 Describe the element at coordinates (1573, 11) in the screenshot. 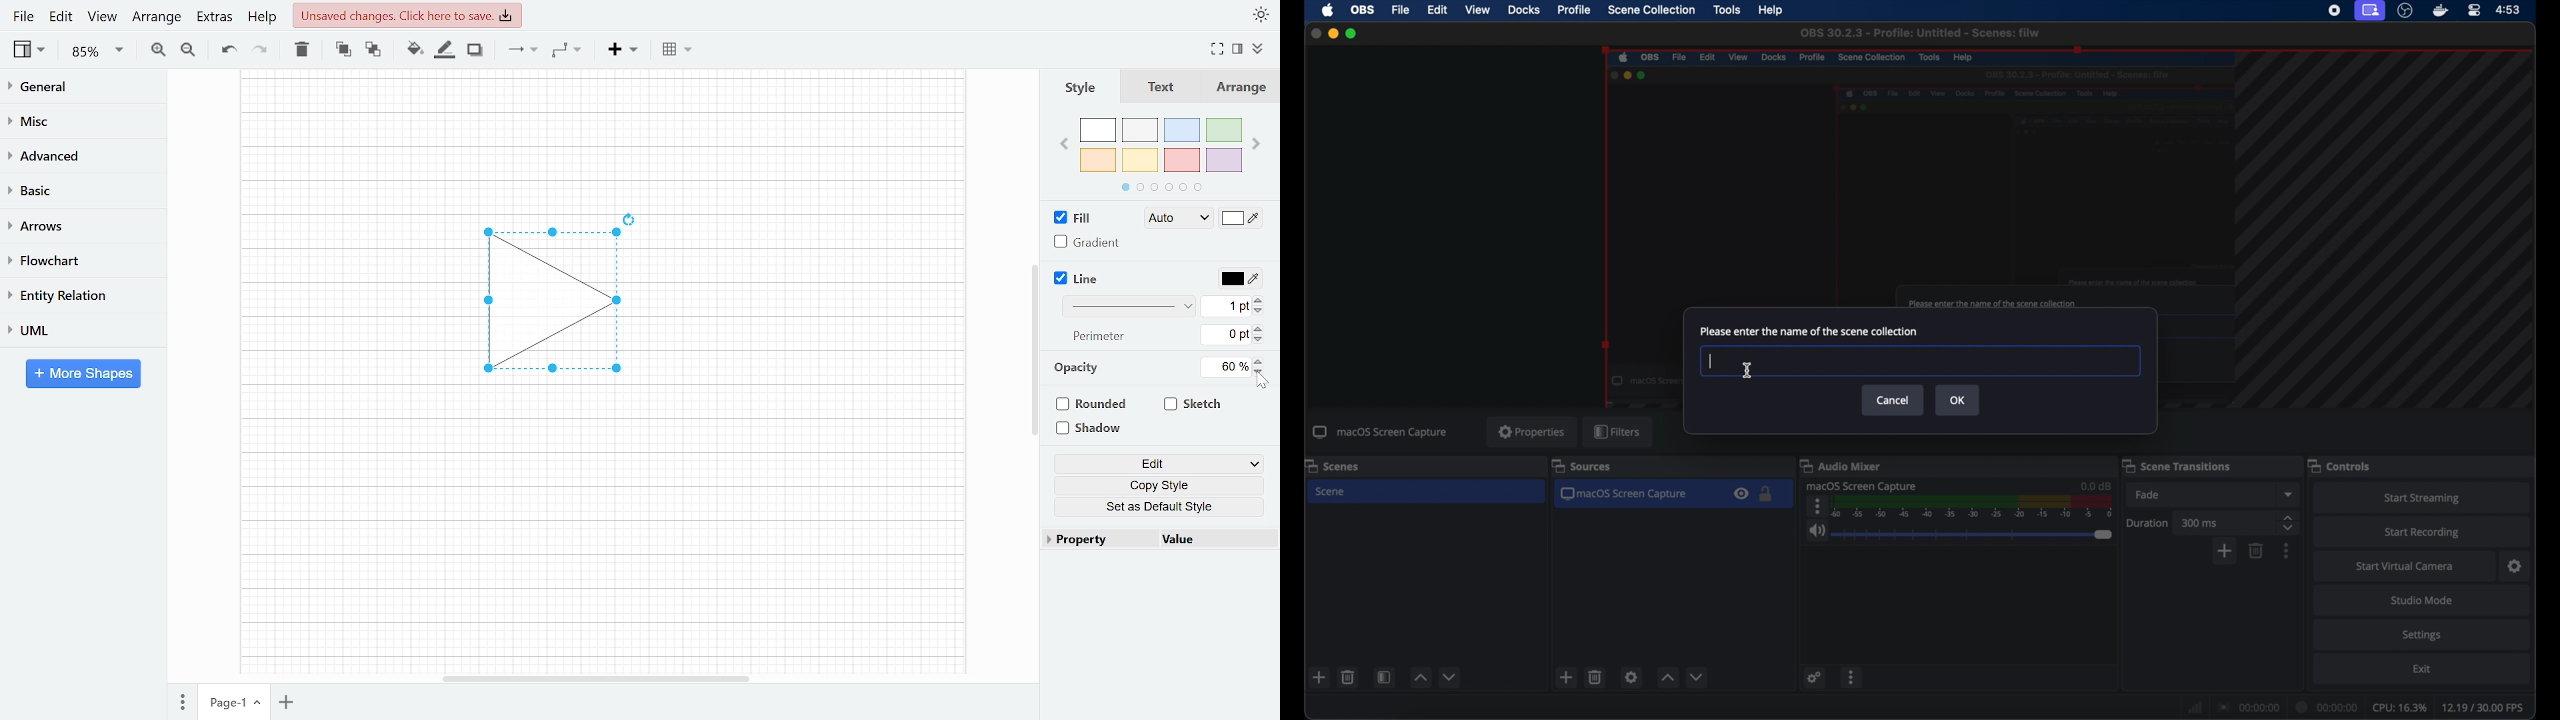

I see `profile` at that location.